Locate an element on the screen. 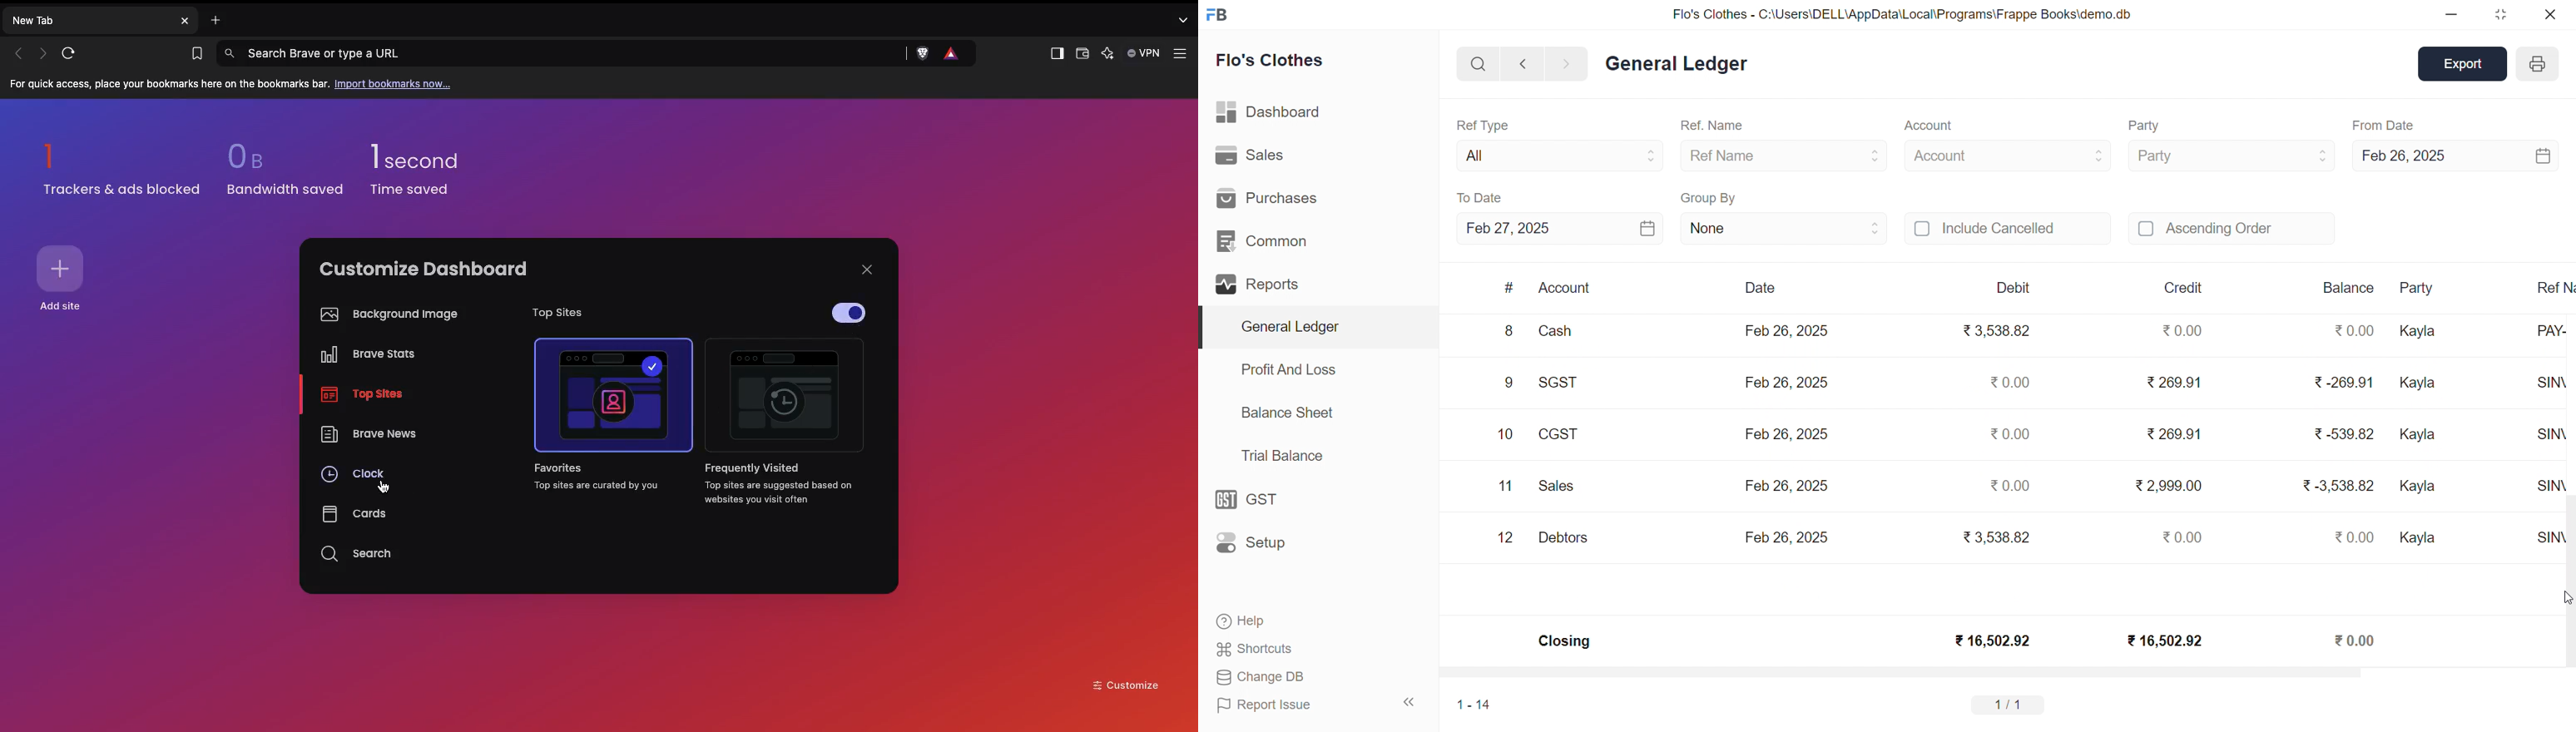  Profit And Loss is located at coordinates (1288, 370).